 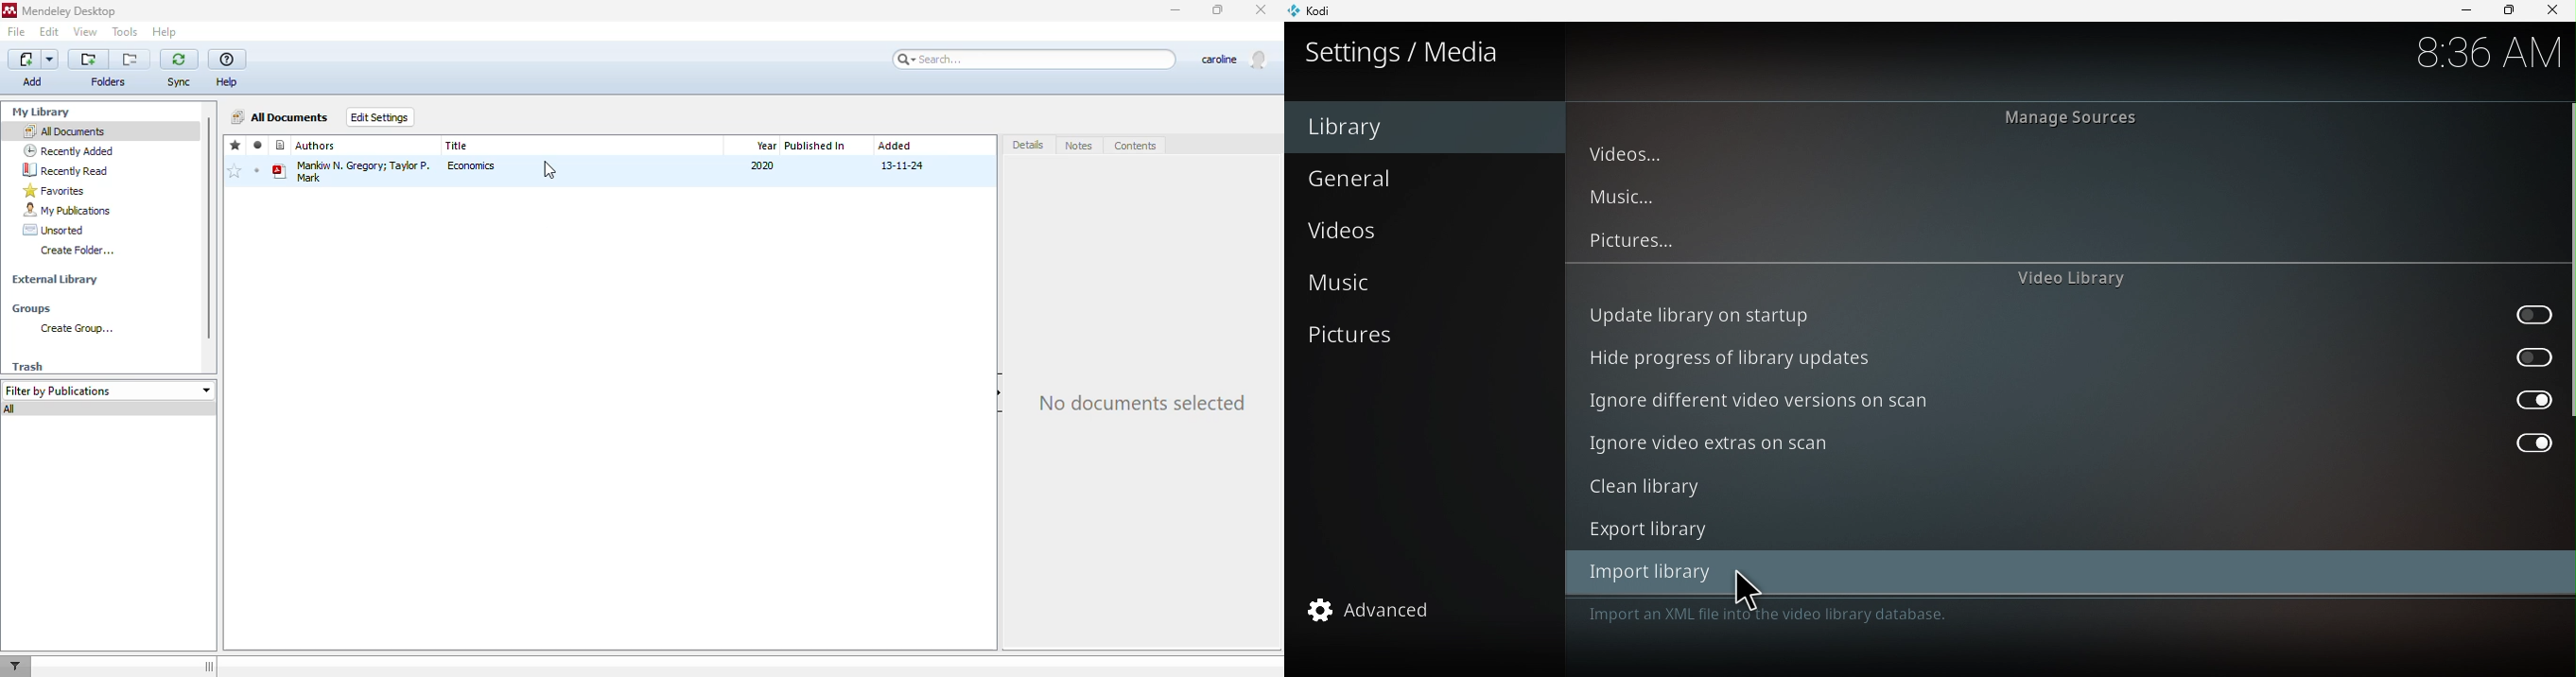 What do you see at coordinates (363, 172) in the screenshot?
I see `mankiw n. gregory; taylor p. mark` at bounding box center [363, 172].